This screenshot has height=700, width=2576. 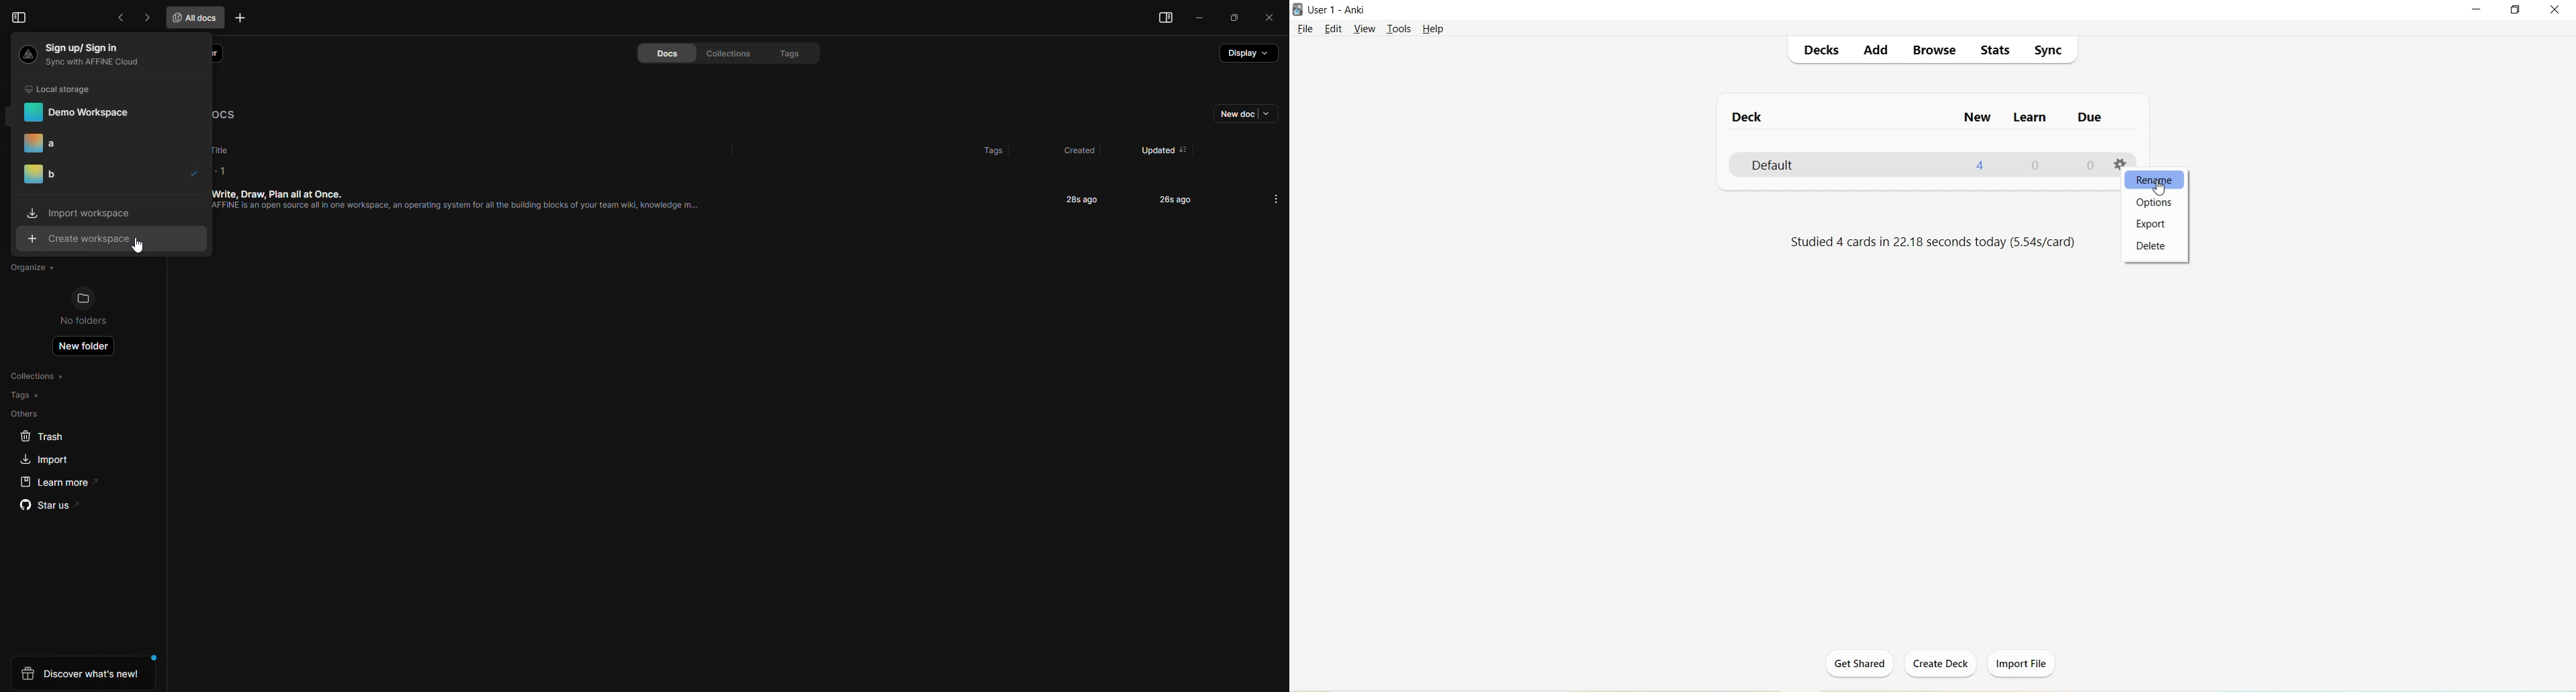 I want to click on Due, so click(x=2088, y=119).